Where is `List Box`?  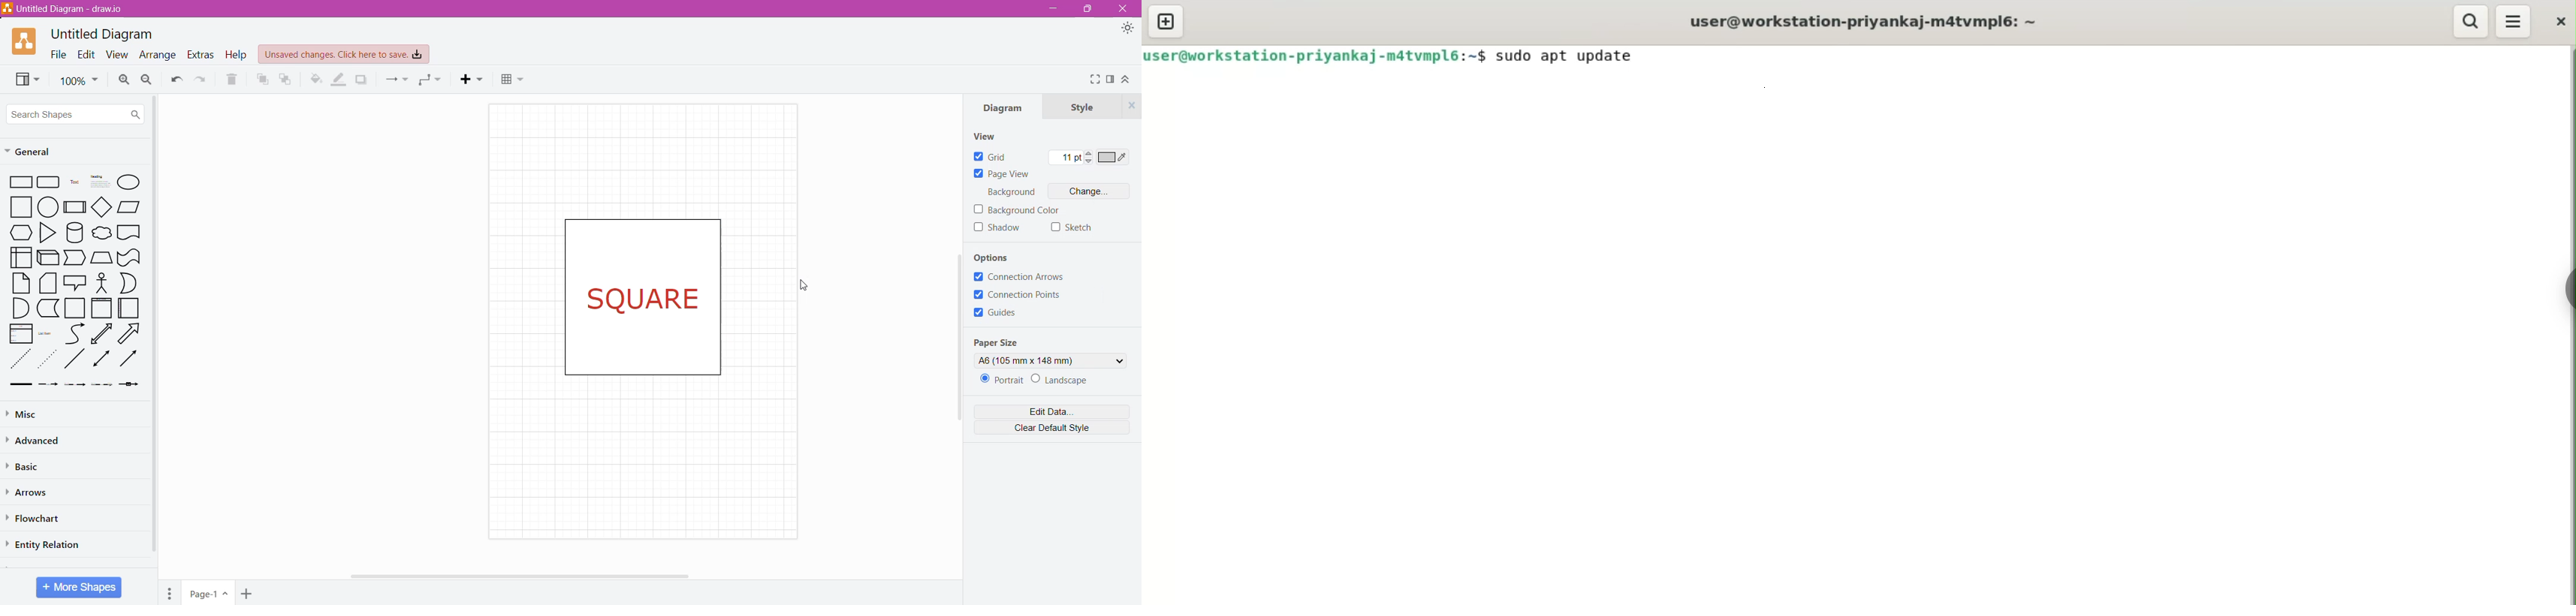 List Box is located at coordinates (20, 333).